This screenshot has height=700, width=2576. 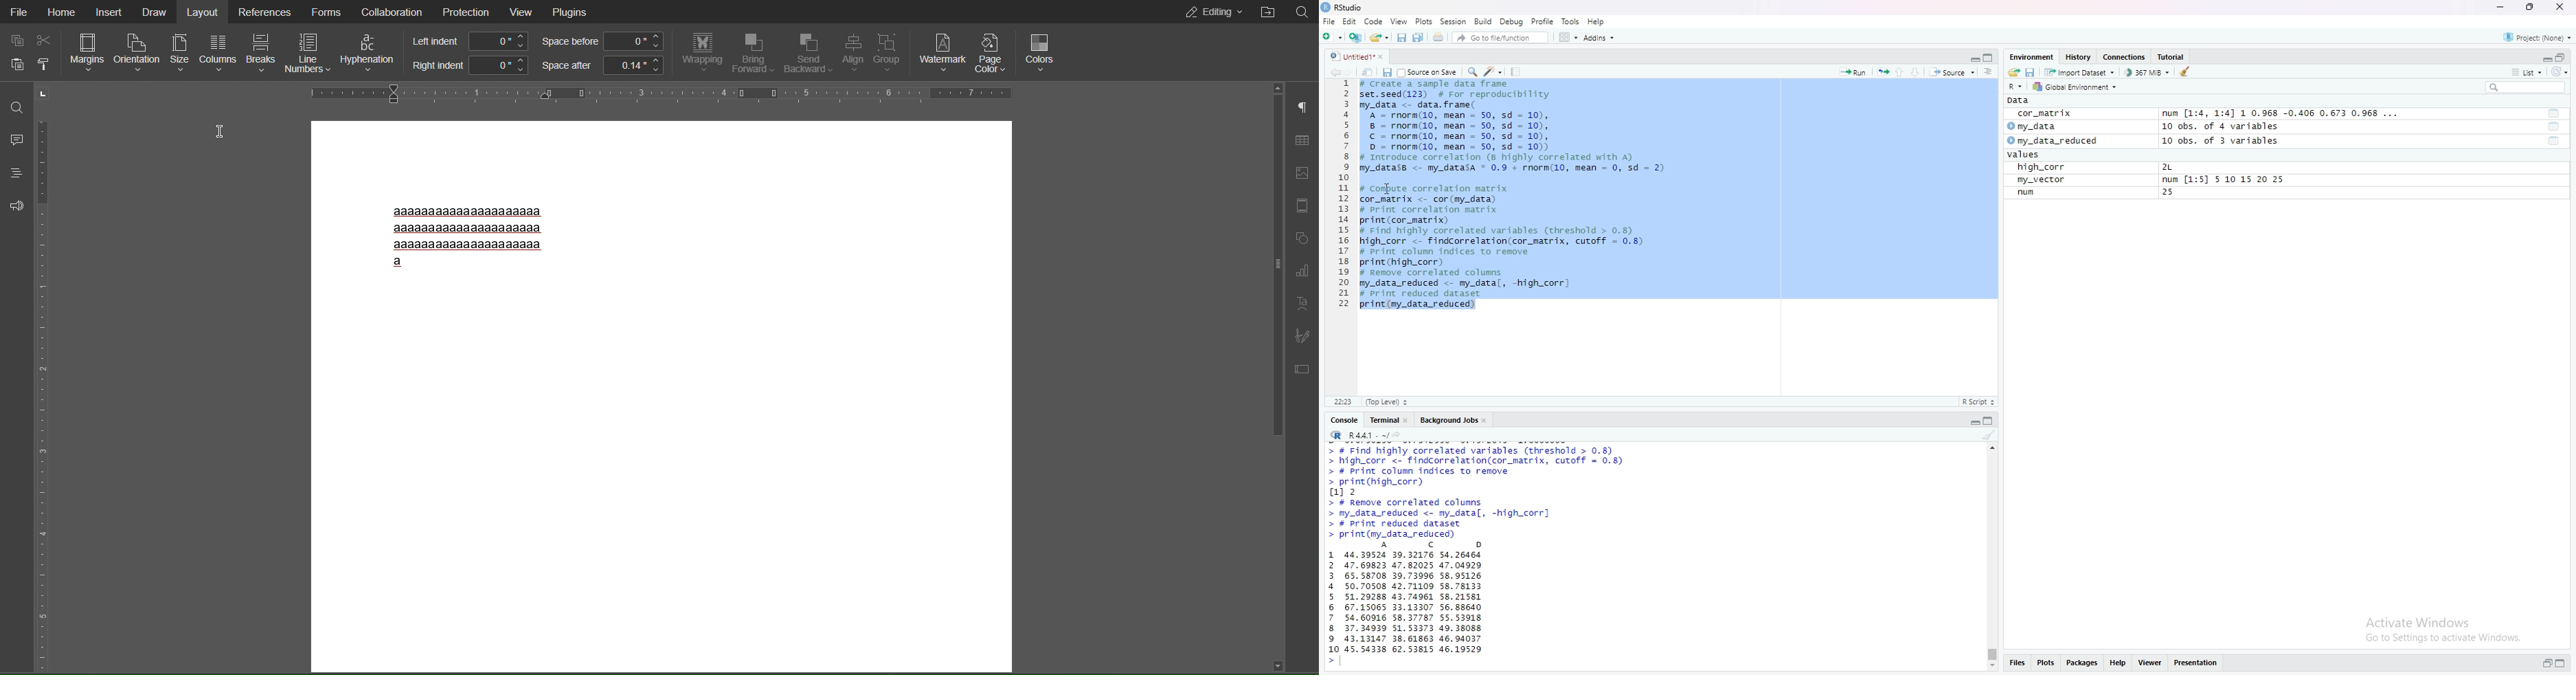 What do you see at coordinates (2148, 140) in the screenshot?
I see `my_data_reduced 10 obs. of 3 variables` at bounding box center [2148, 140].